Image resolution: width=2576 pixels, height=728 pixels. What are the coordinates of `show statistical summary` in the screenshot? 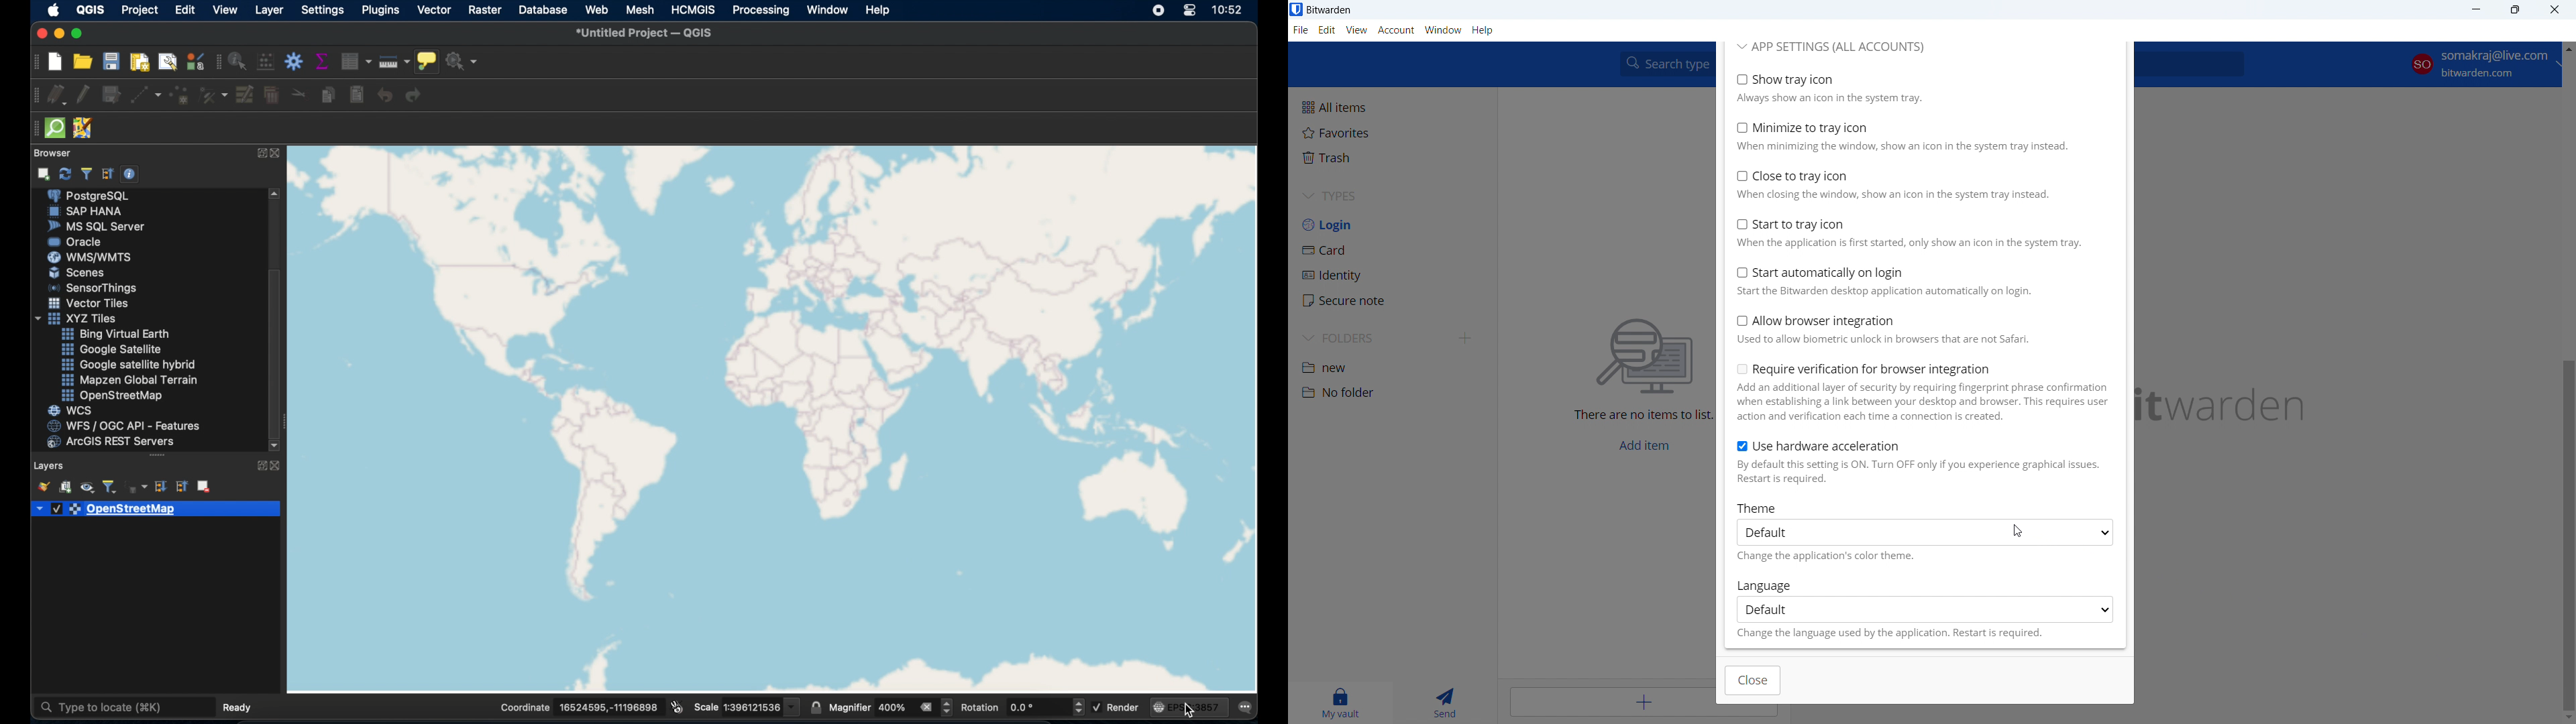 It's located at (321, 62).